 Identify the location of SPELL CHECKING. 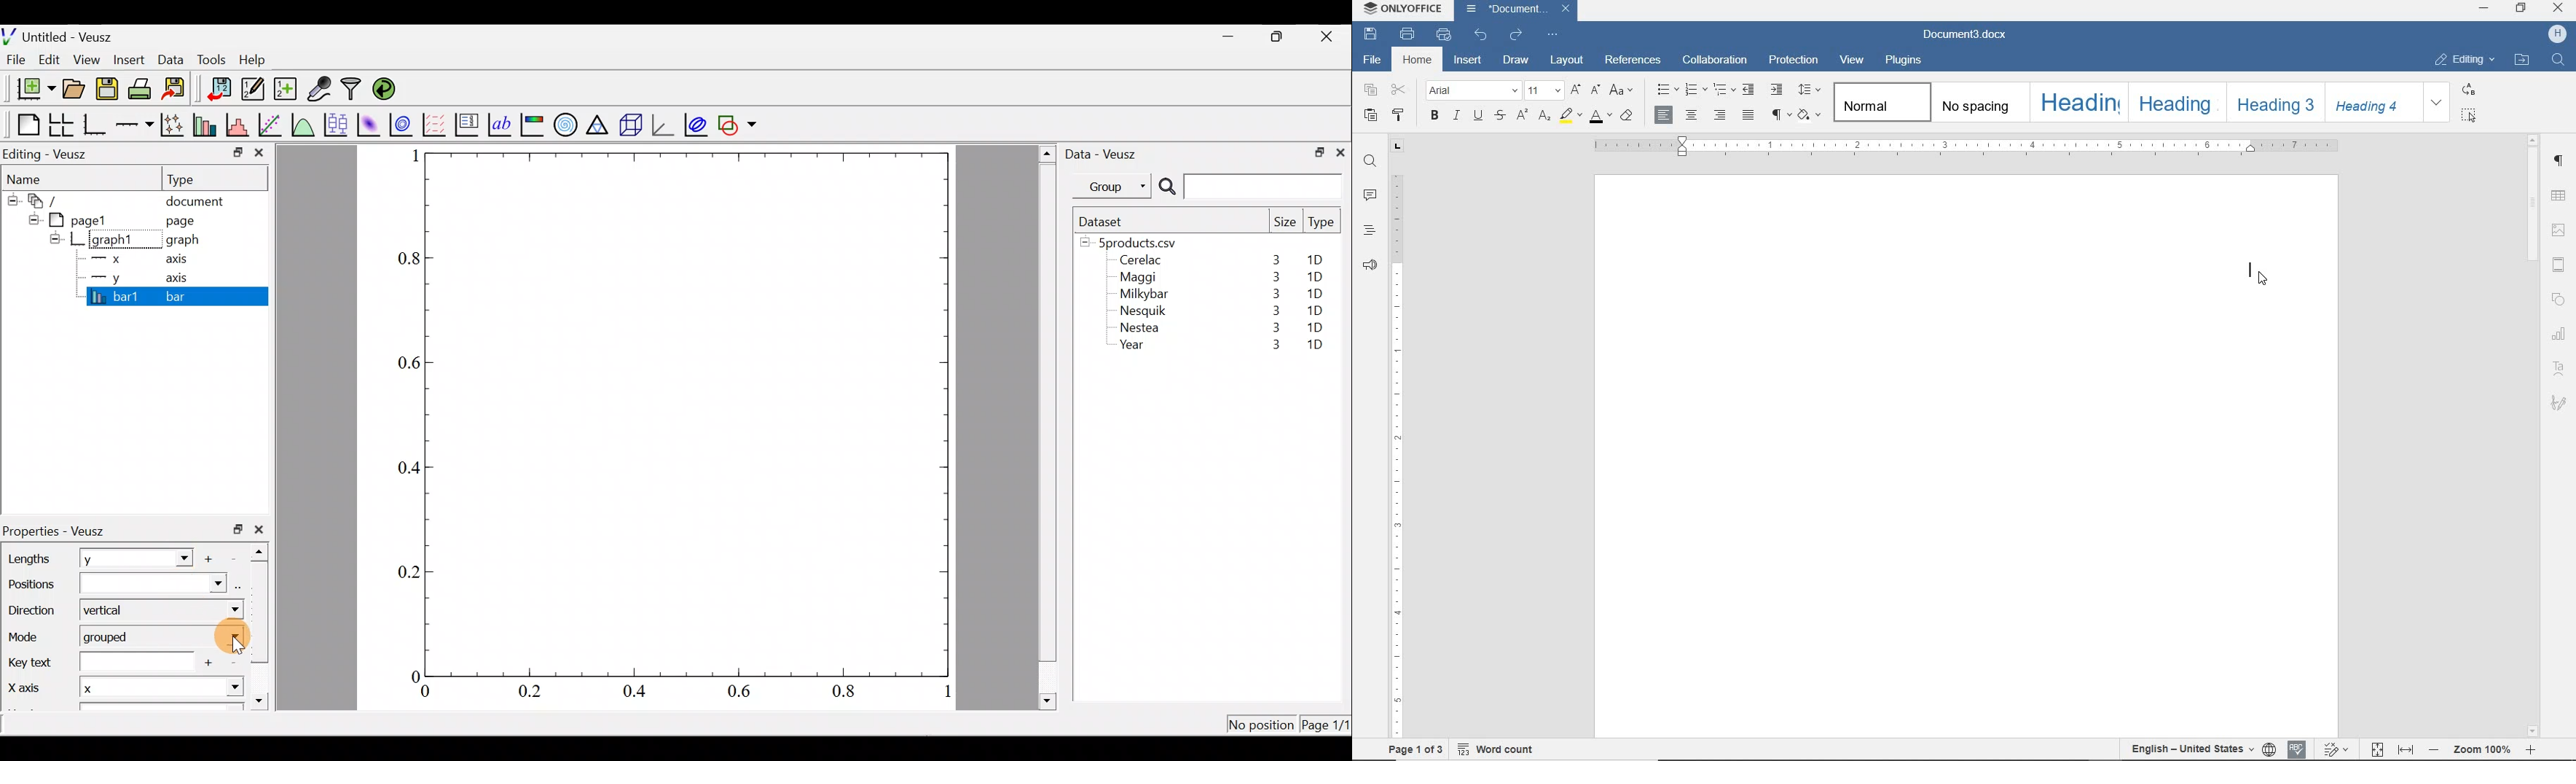
(2298, 749).